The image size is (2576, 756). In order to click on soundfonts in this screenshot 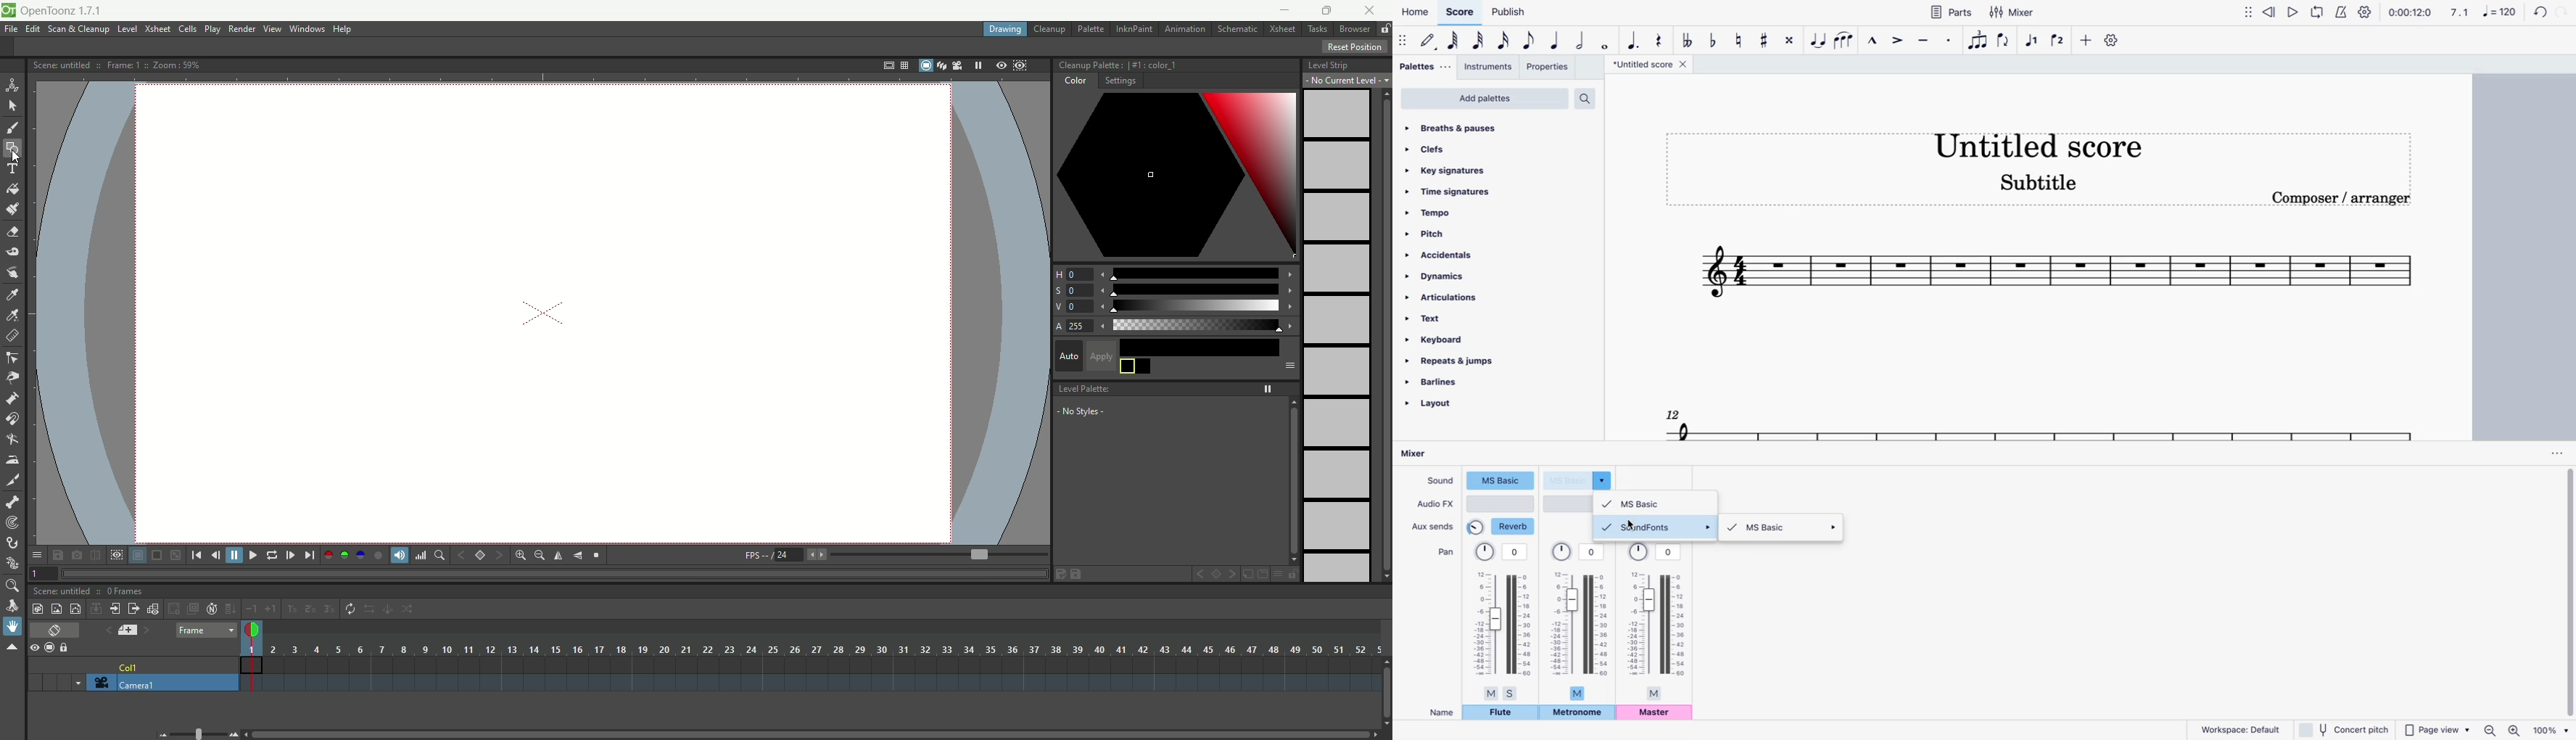, I will do `click(1657, 527)`.